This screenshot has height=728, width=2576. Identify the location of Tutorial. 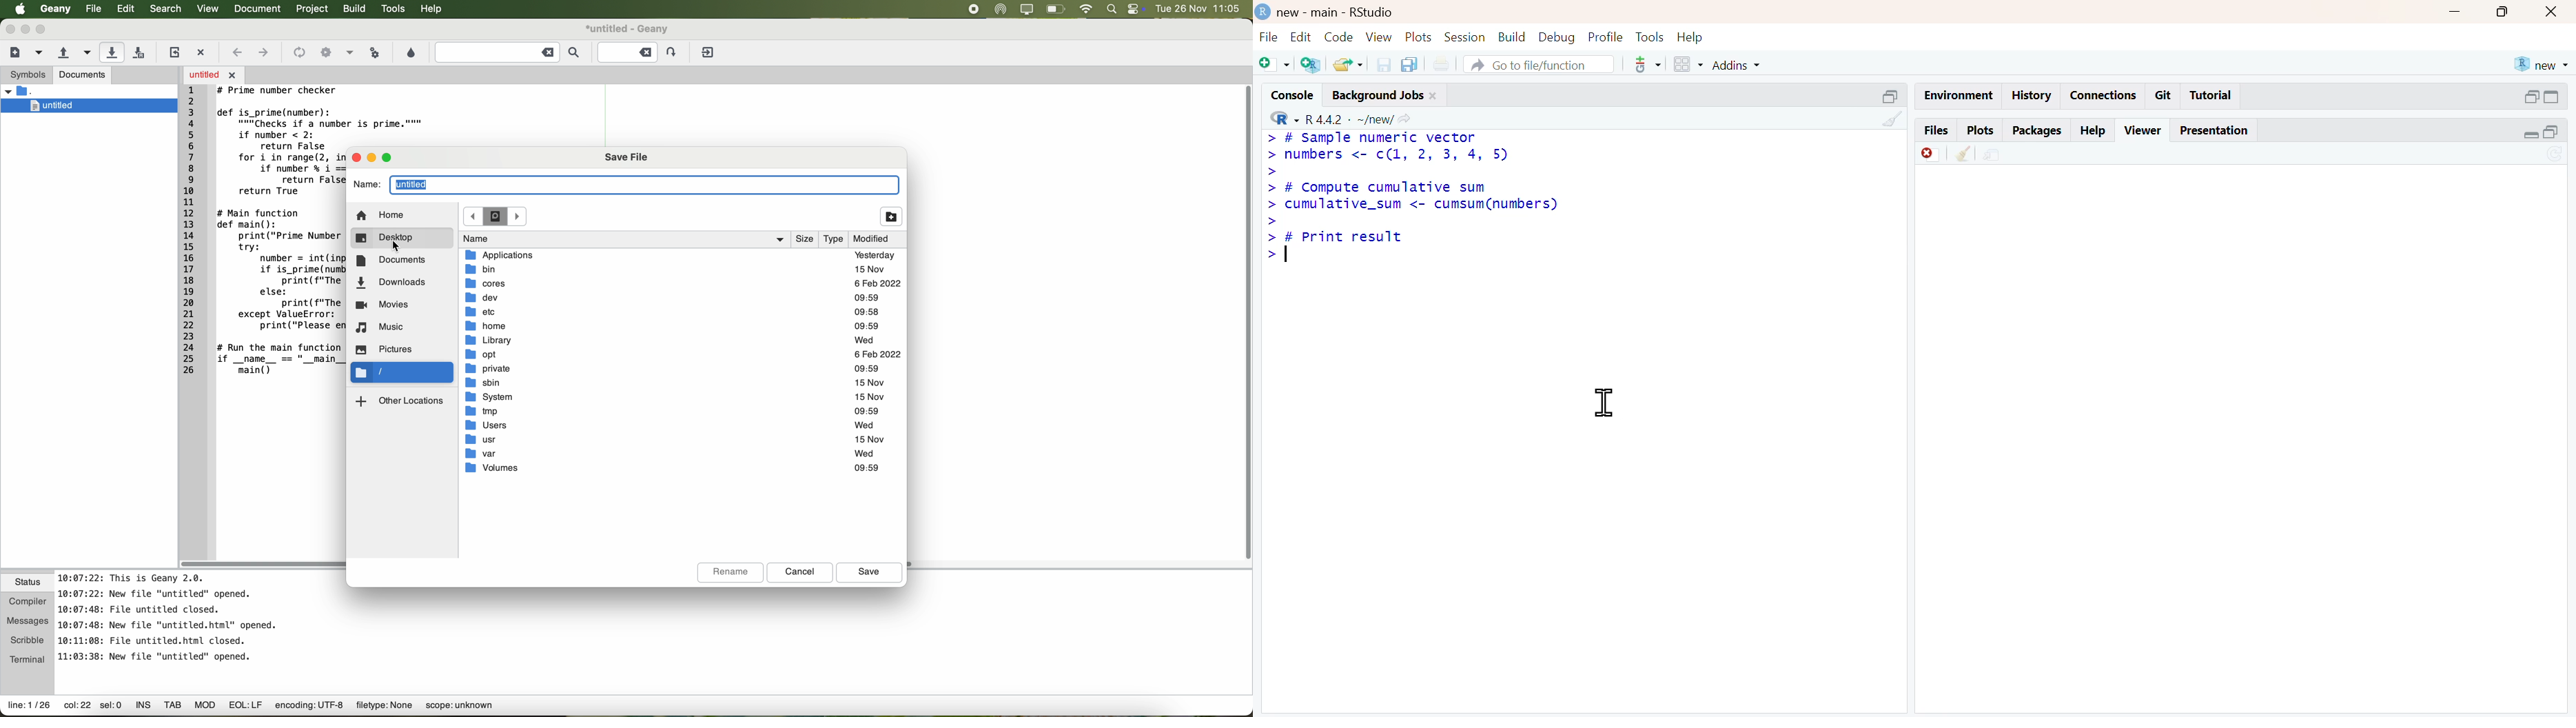
(2211, 94).